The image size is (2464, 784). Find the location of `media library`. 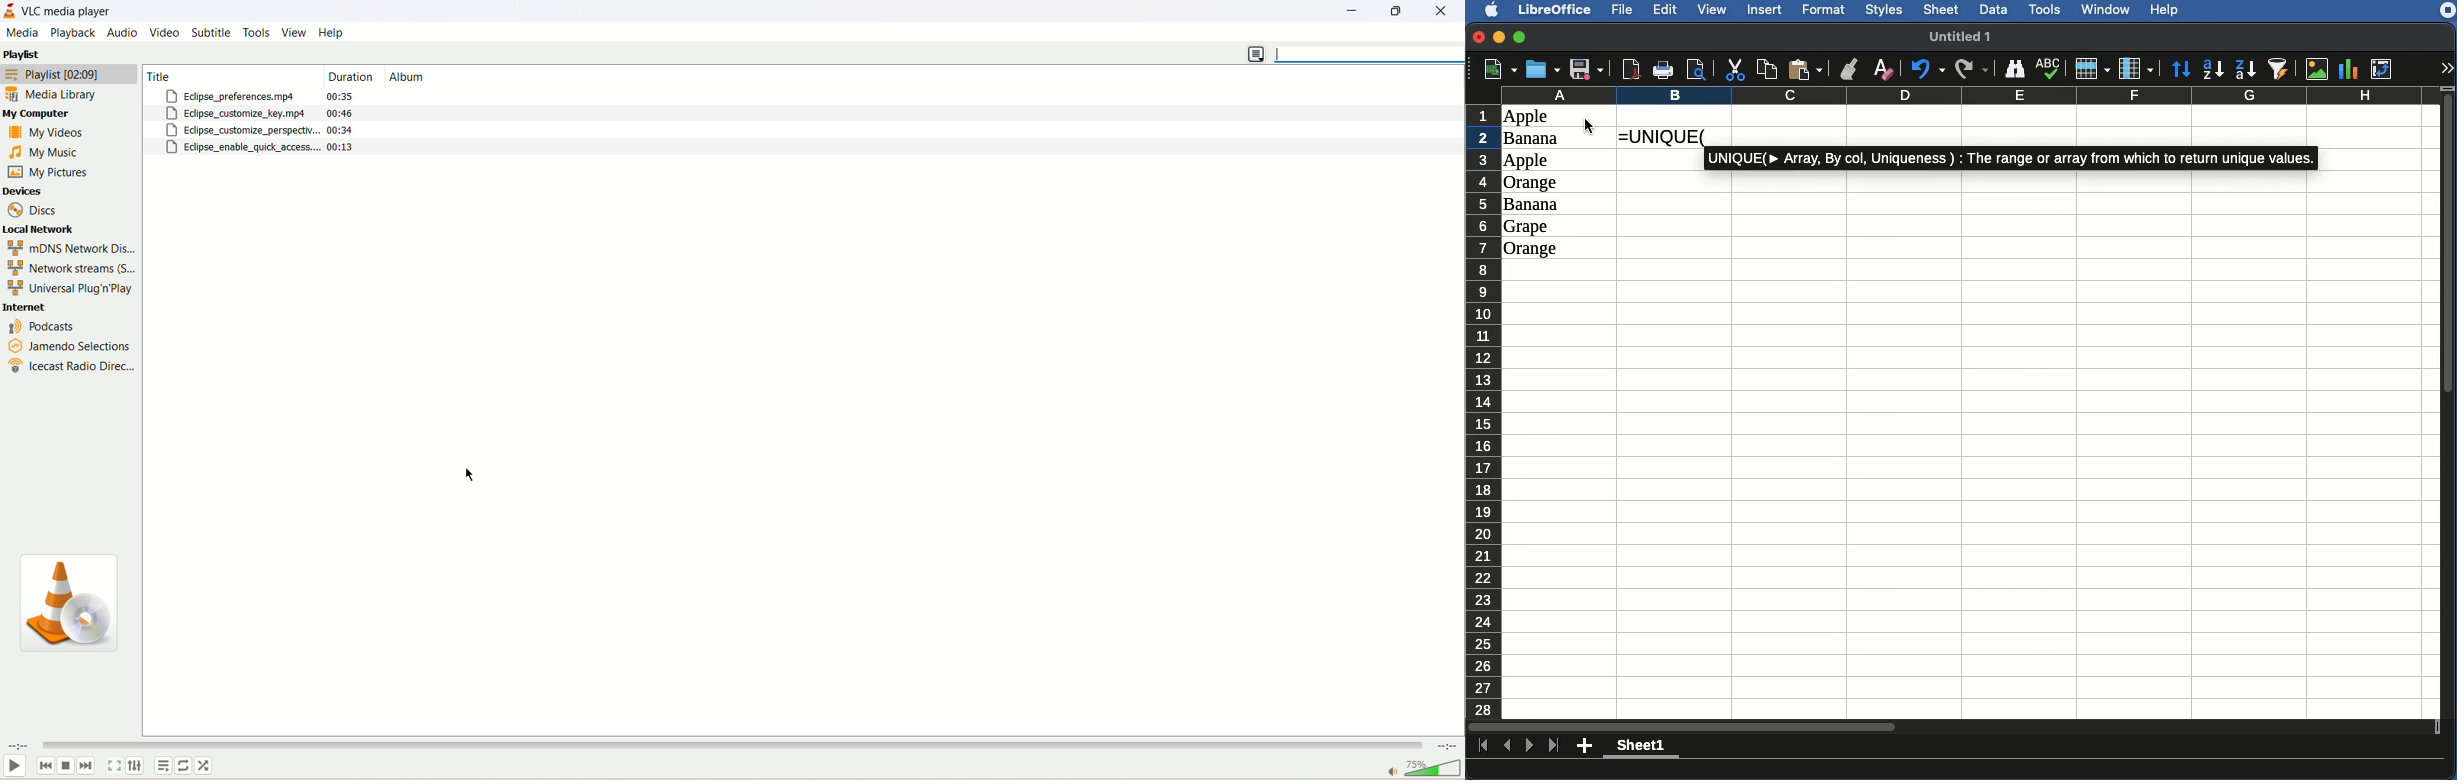

media library is located at coordinates (50, 94).